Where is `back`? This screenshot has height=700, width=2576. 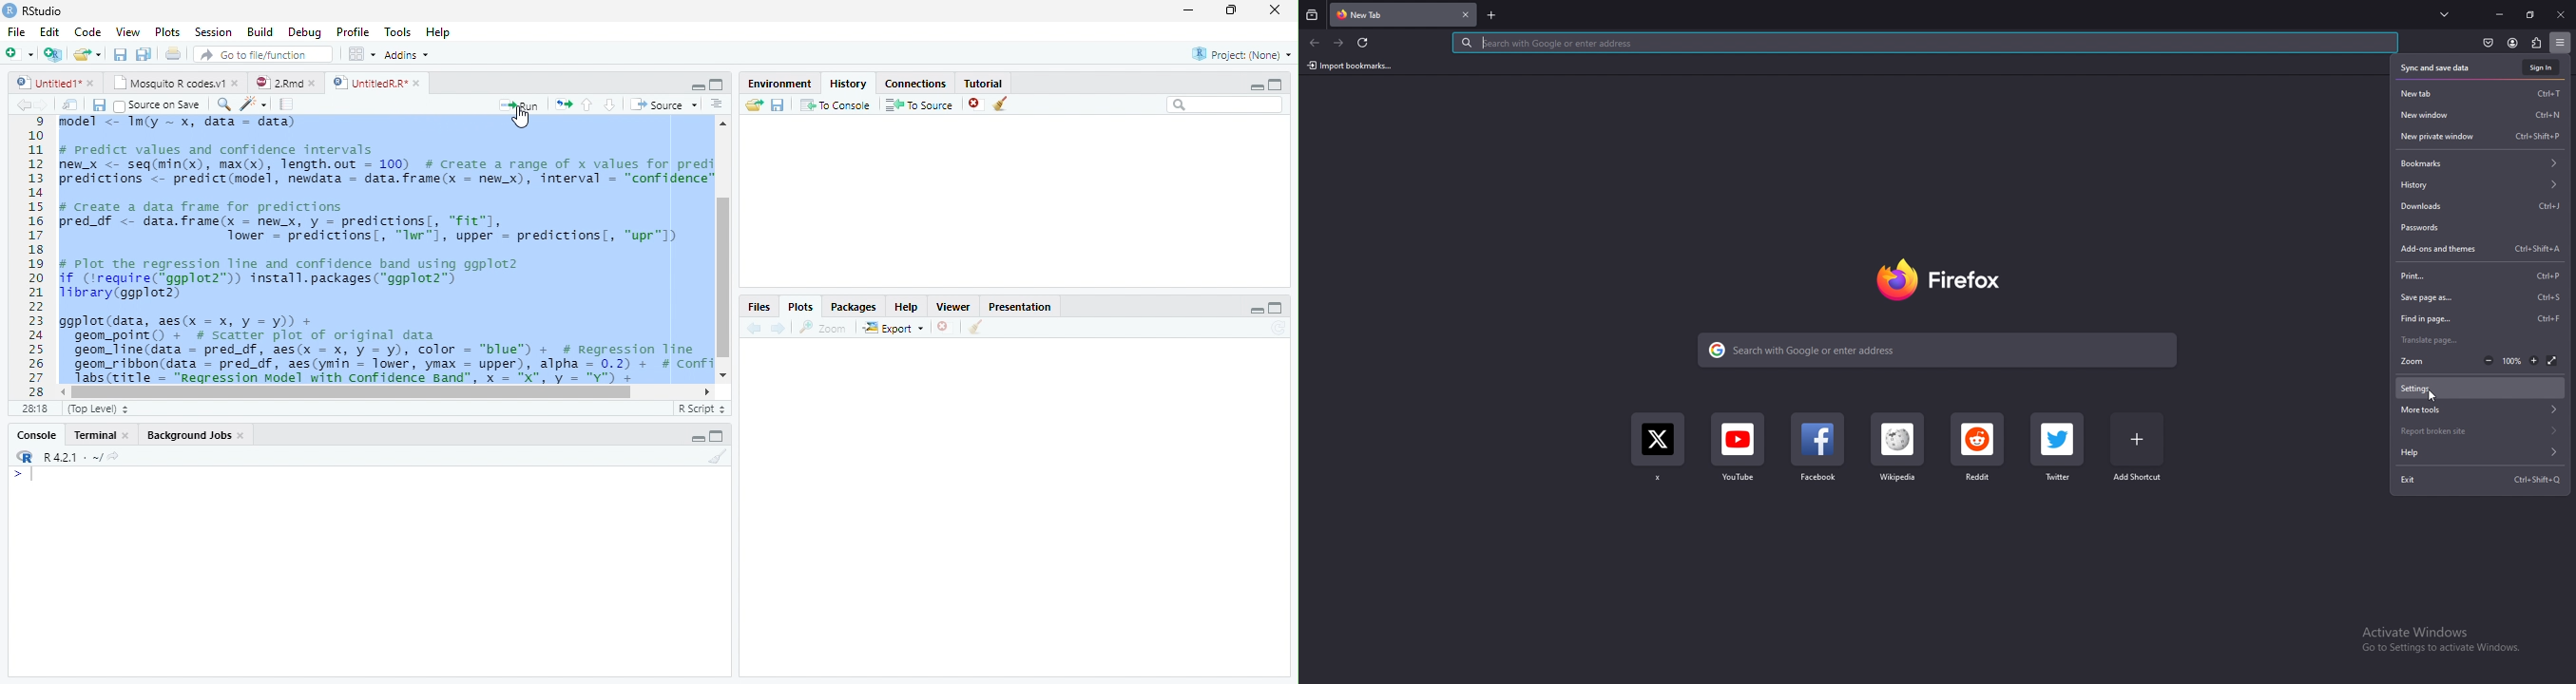
back is located at coordinates (21, 105).